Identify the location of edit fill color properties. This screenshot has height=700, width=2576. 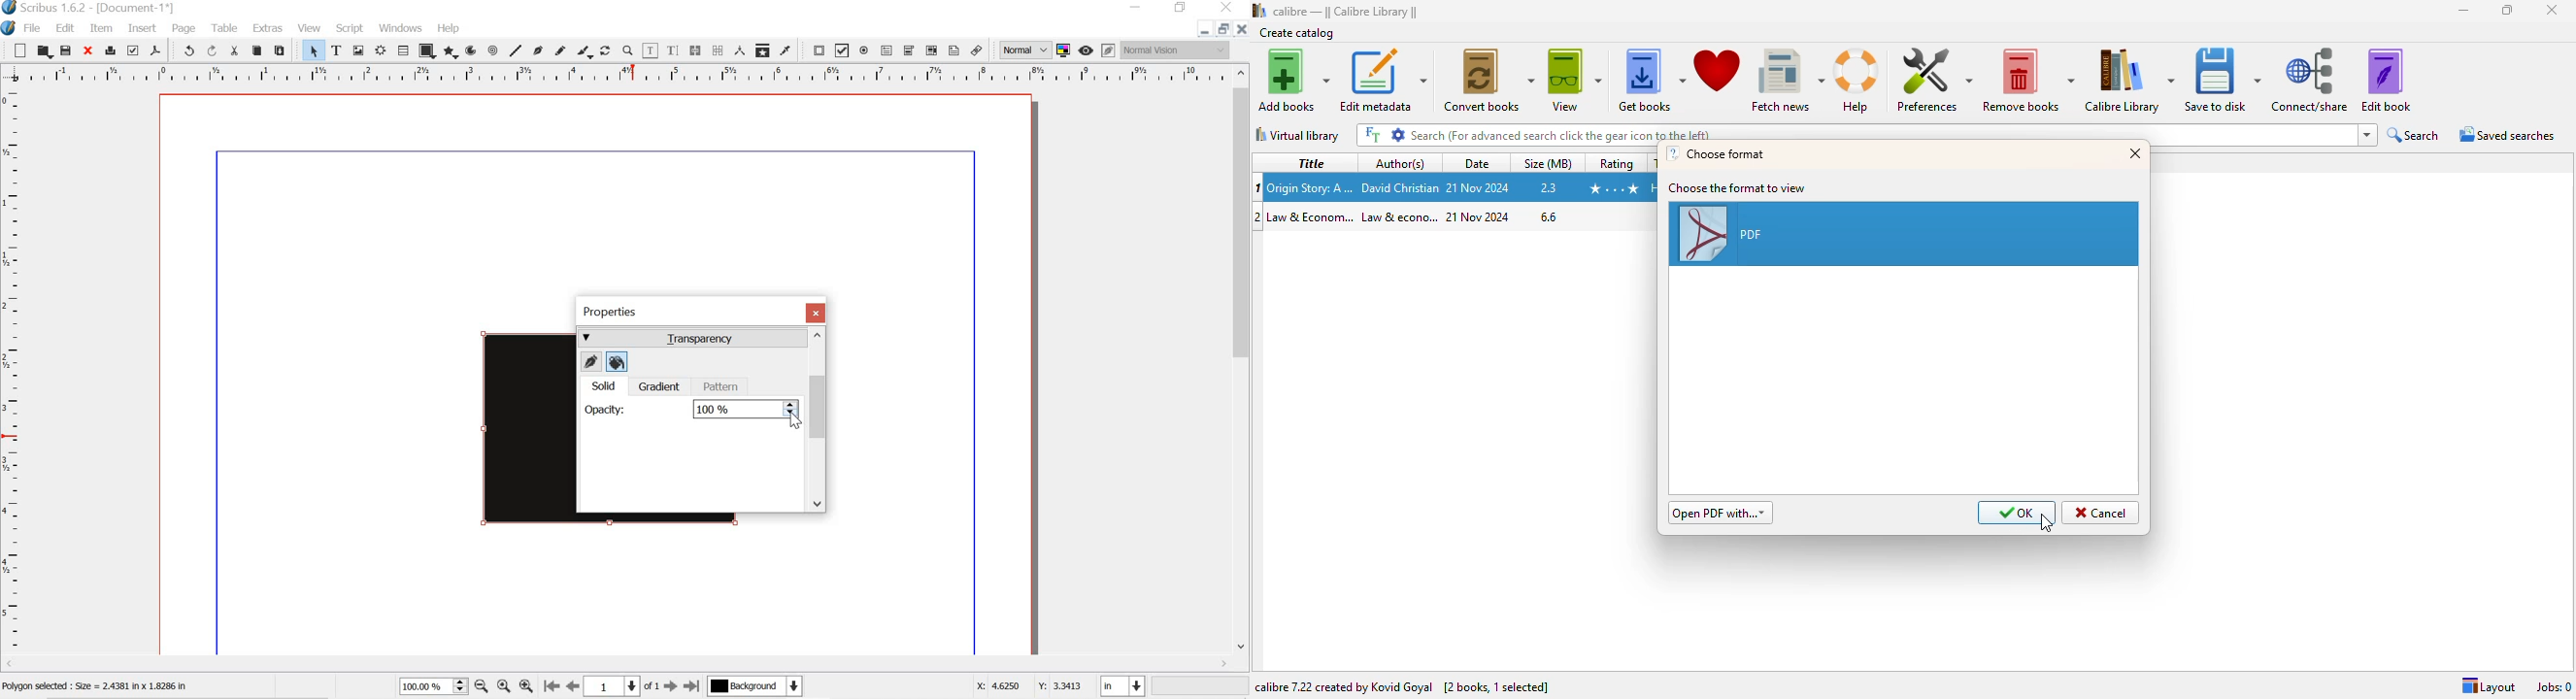
(617, 363).